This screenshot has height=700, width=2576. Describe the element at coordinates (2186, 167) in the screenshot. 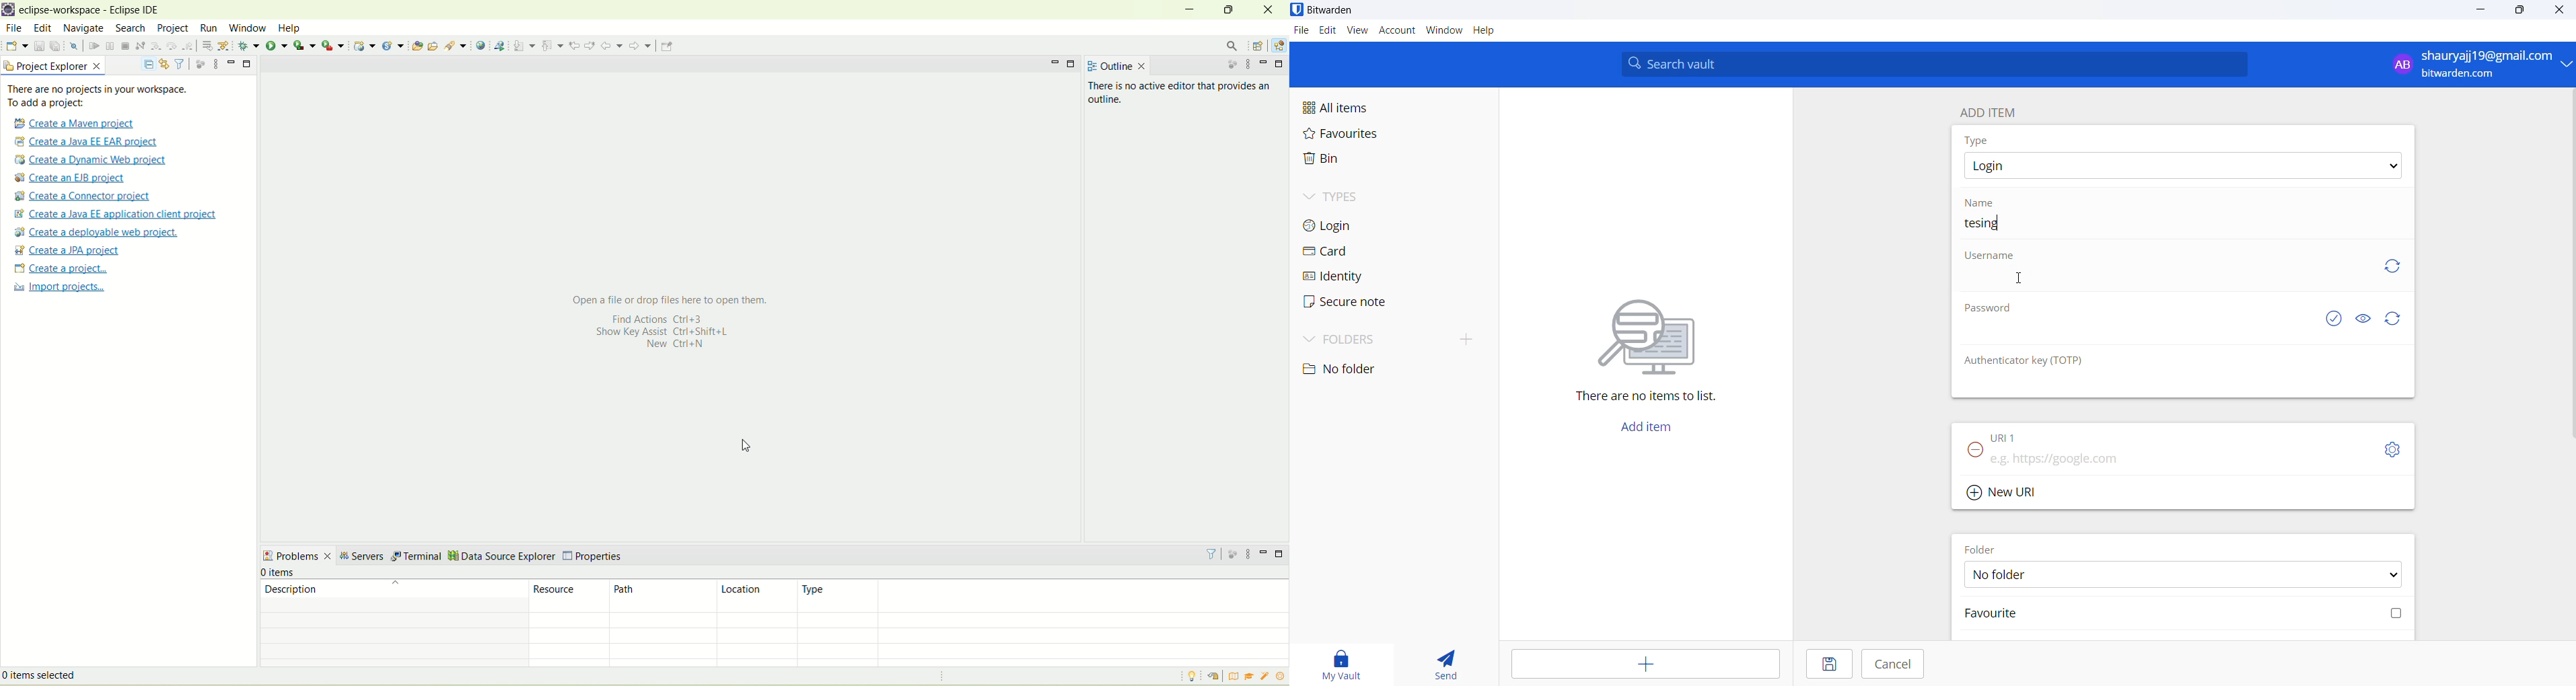

I see `type options` at that location.